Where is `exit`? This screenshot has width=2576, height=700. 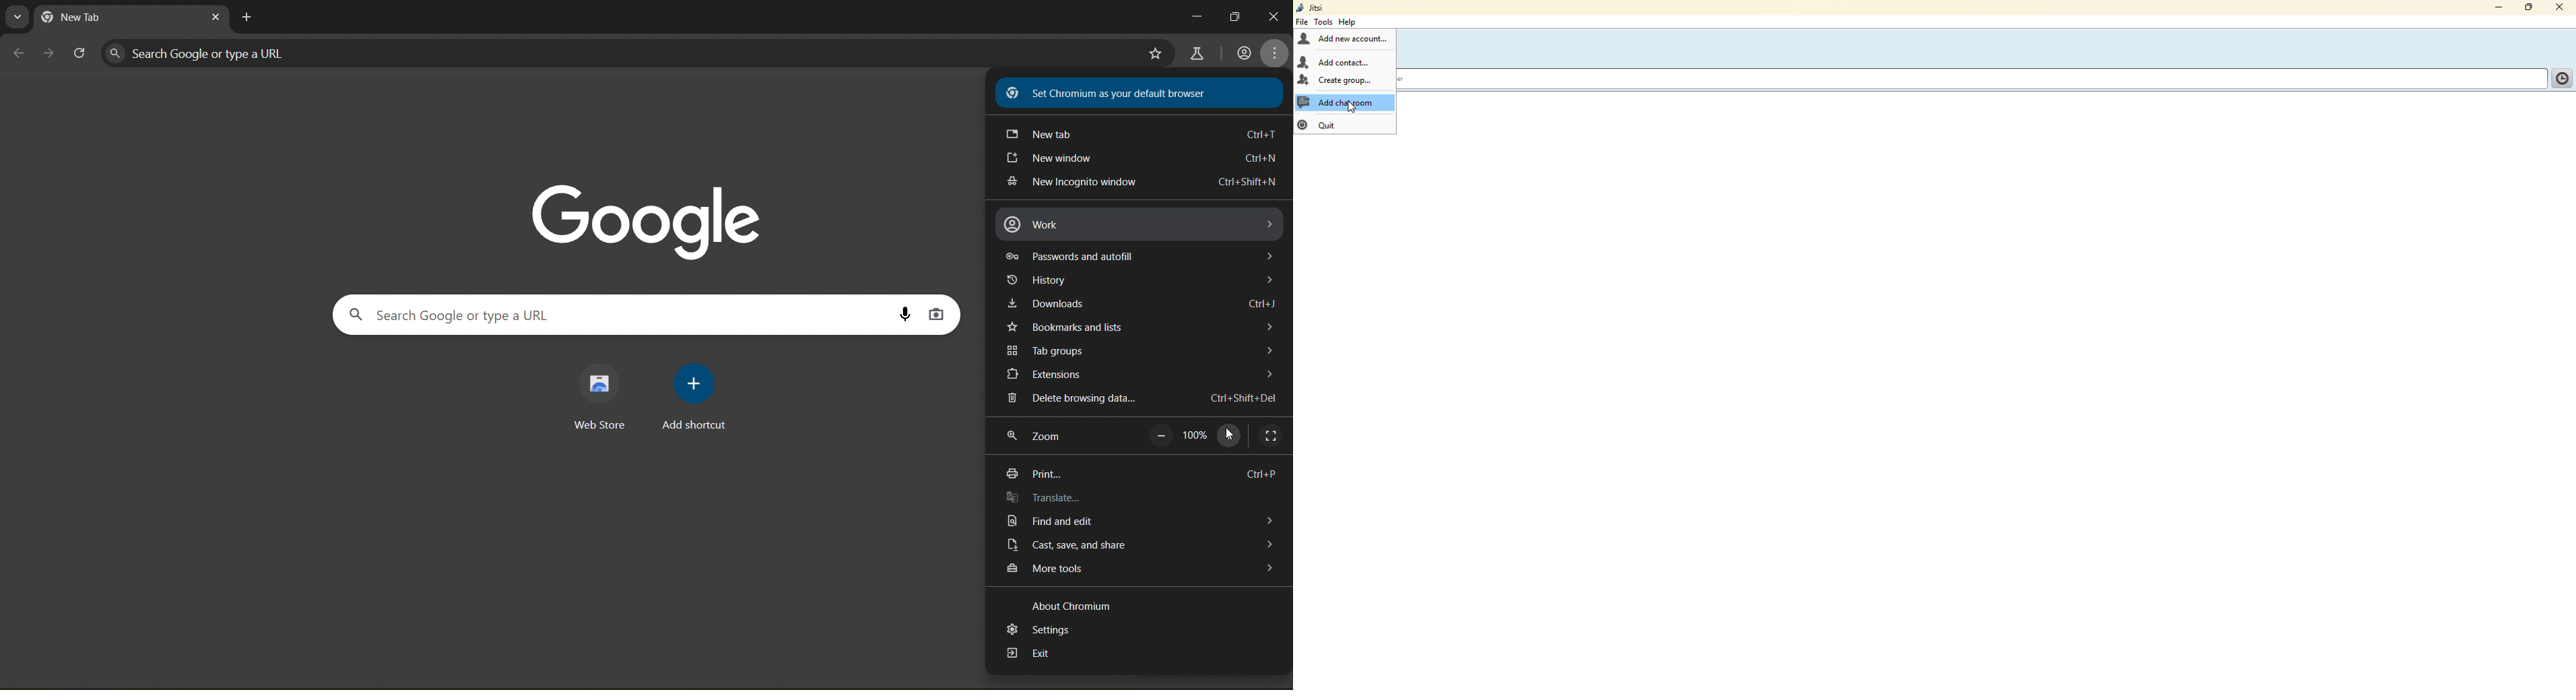 exit is located at coordinates (1028, 656).